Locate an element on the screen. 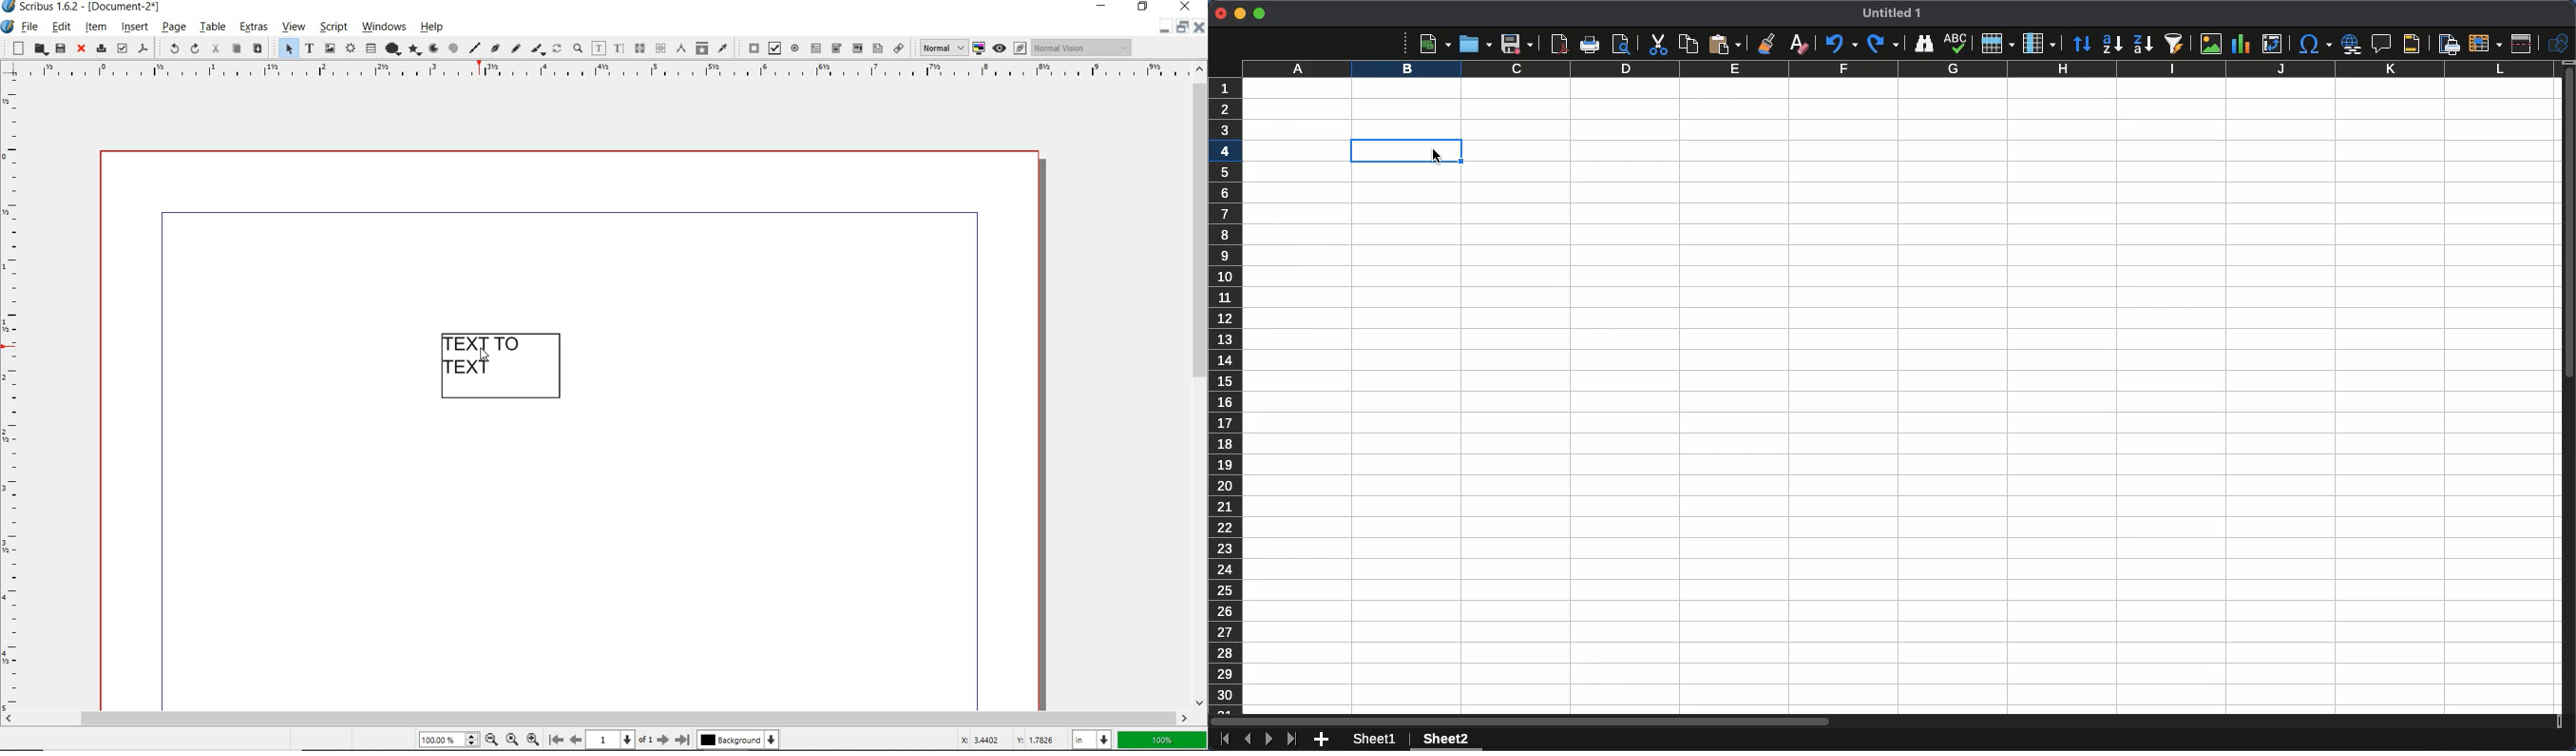  pdf check box is located at coordinates (775, 47).